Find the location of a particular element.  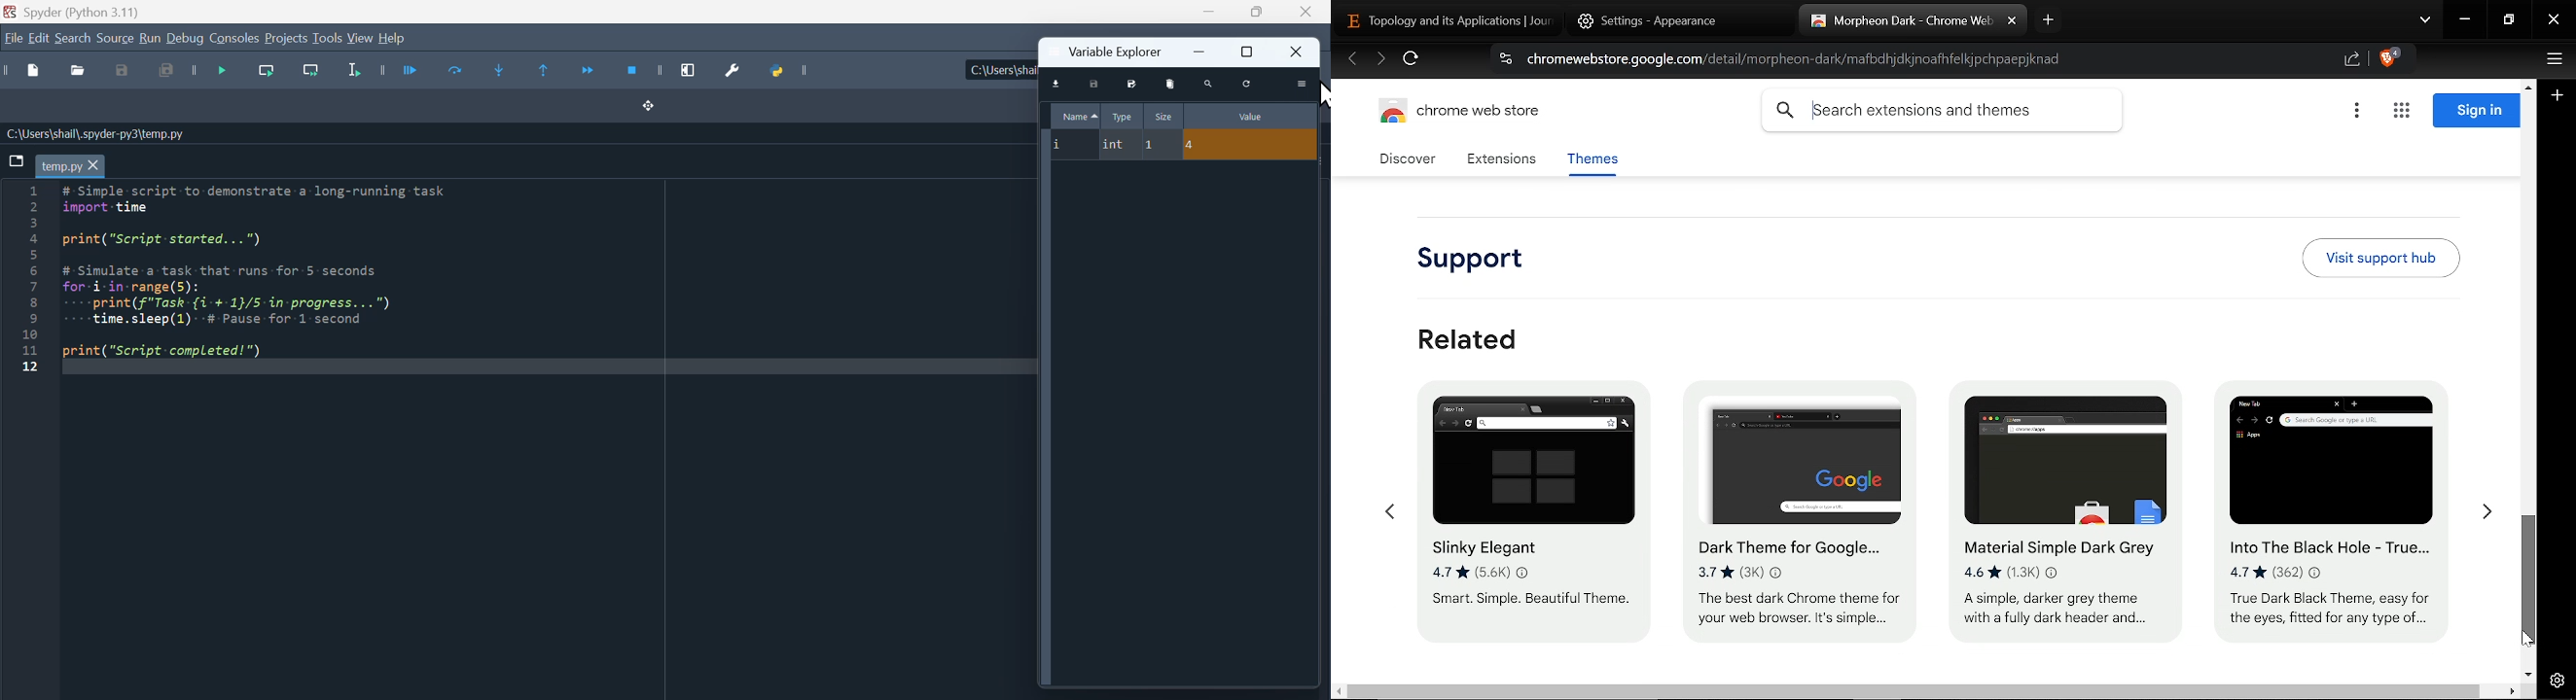

Debug file is located at coordinates (212, 73).